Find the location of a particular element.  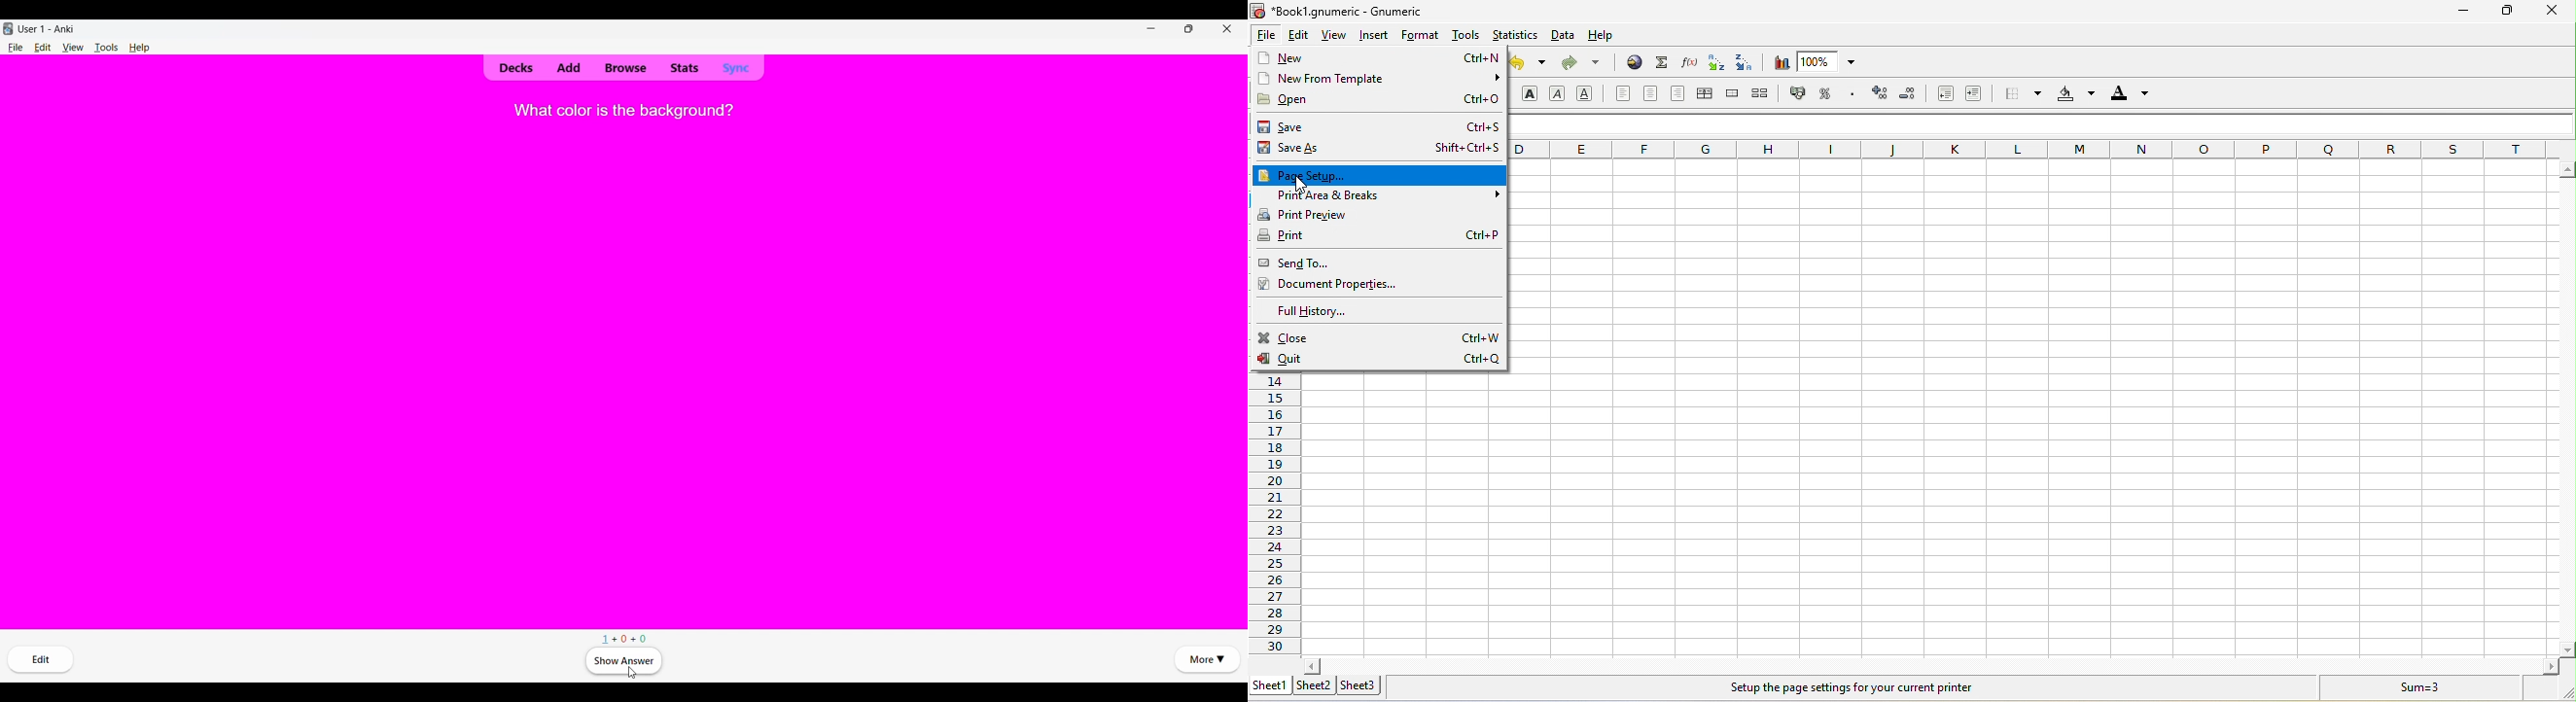

align left  is located at coordinates (1621, 94).